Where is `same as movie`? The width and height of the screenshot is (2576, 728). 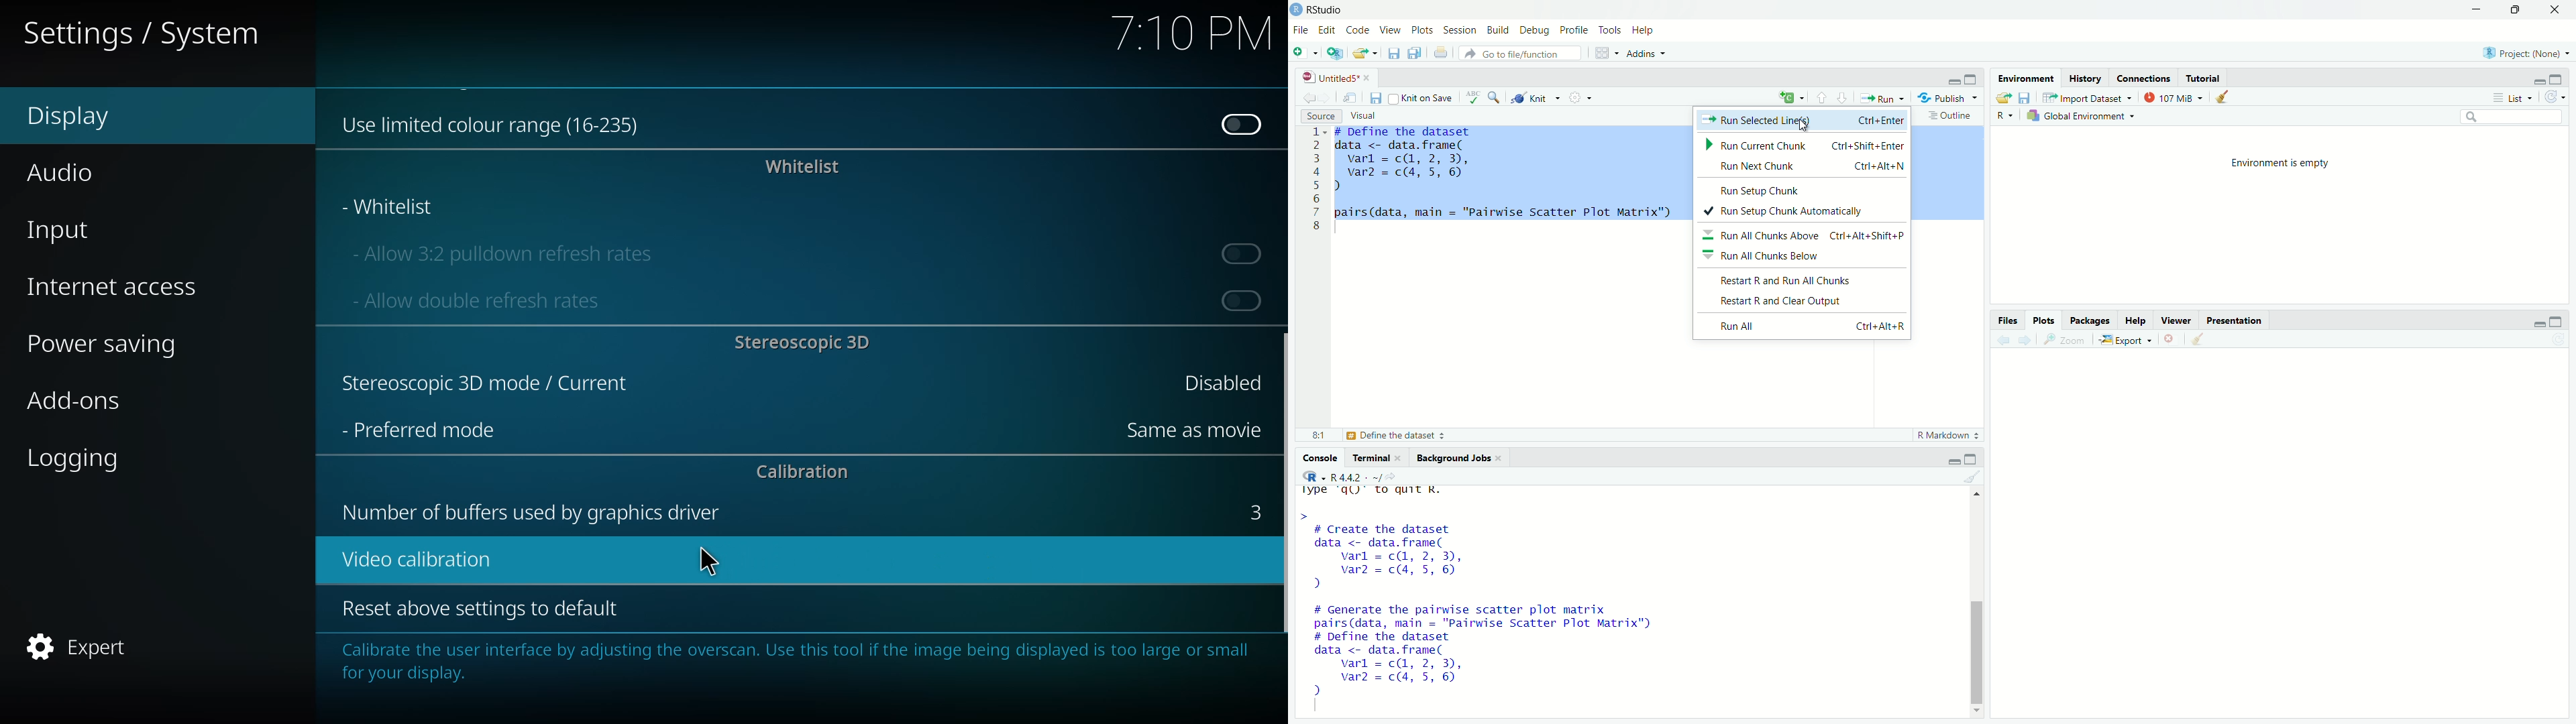 same as movie is located at coordinates (1189, 430).